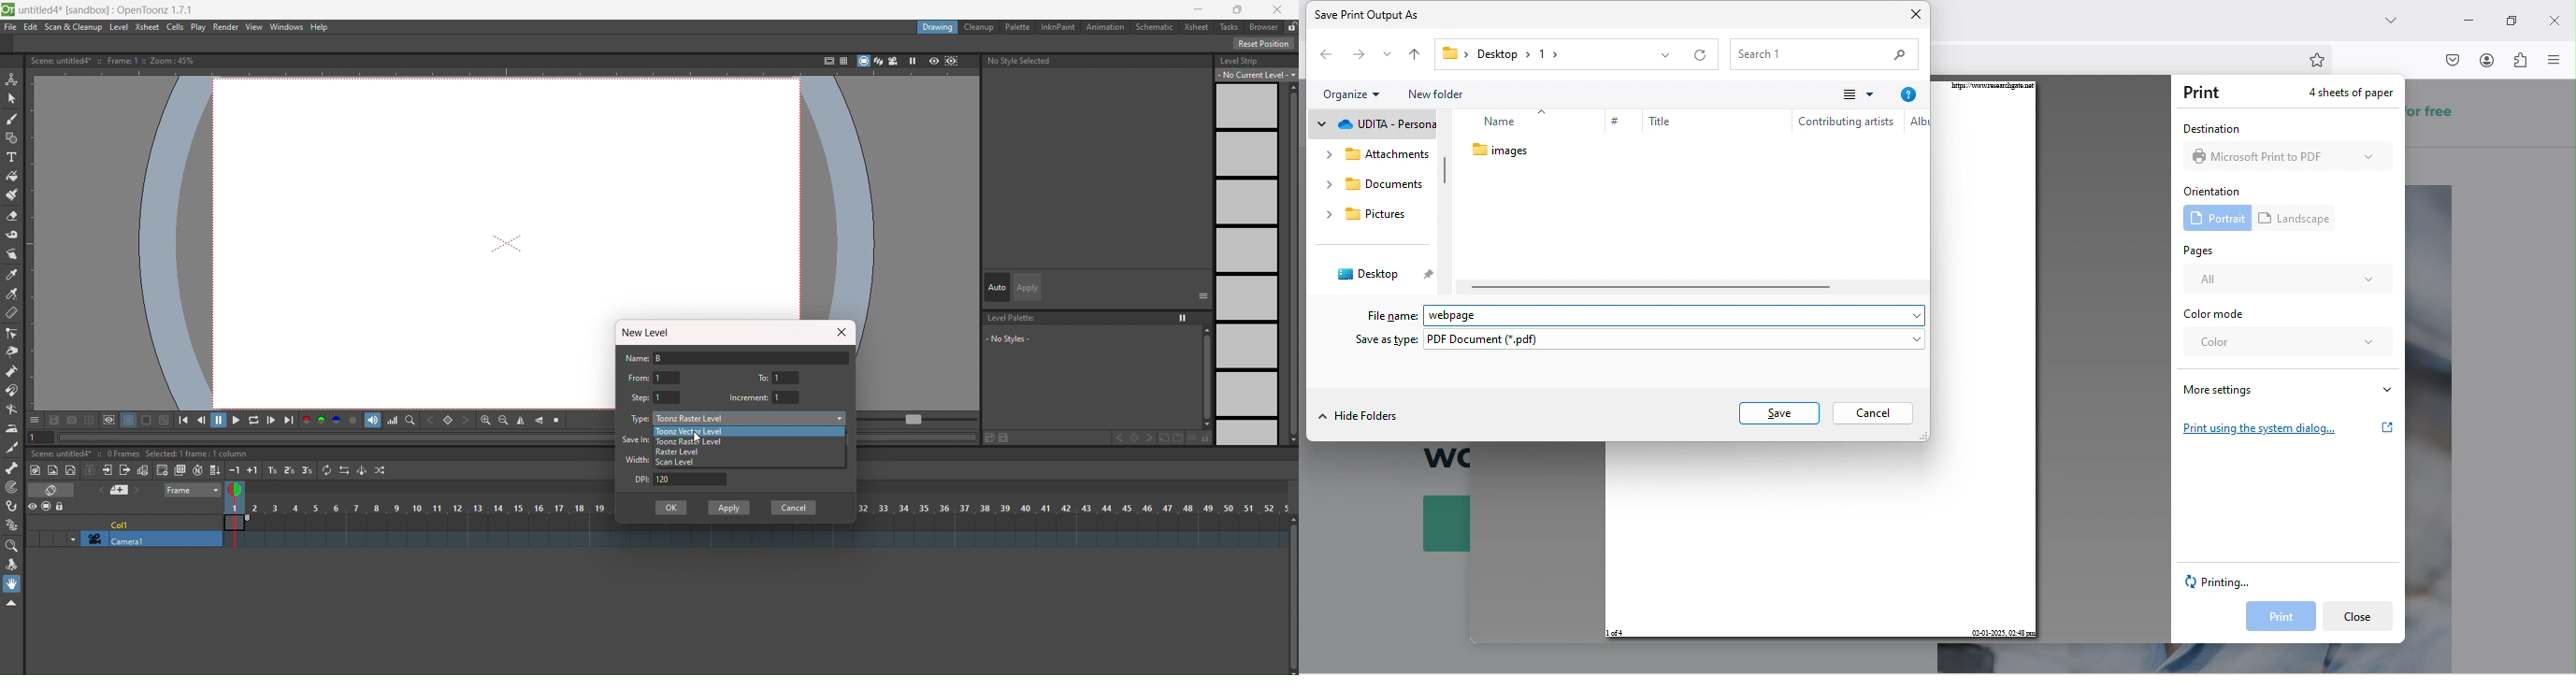  I want to click on safe area, so click(825, 61).